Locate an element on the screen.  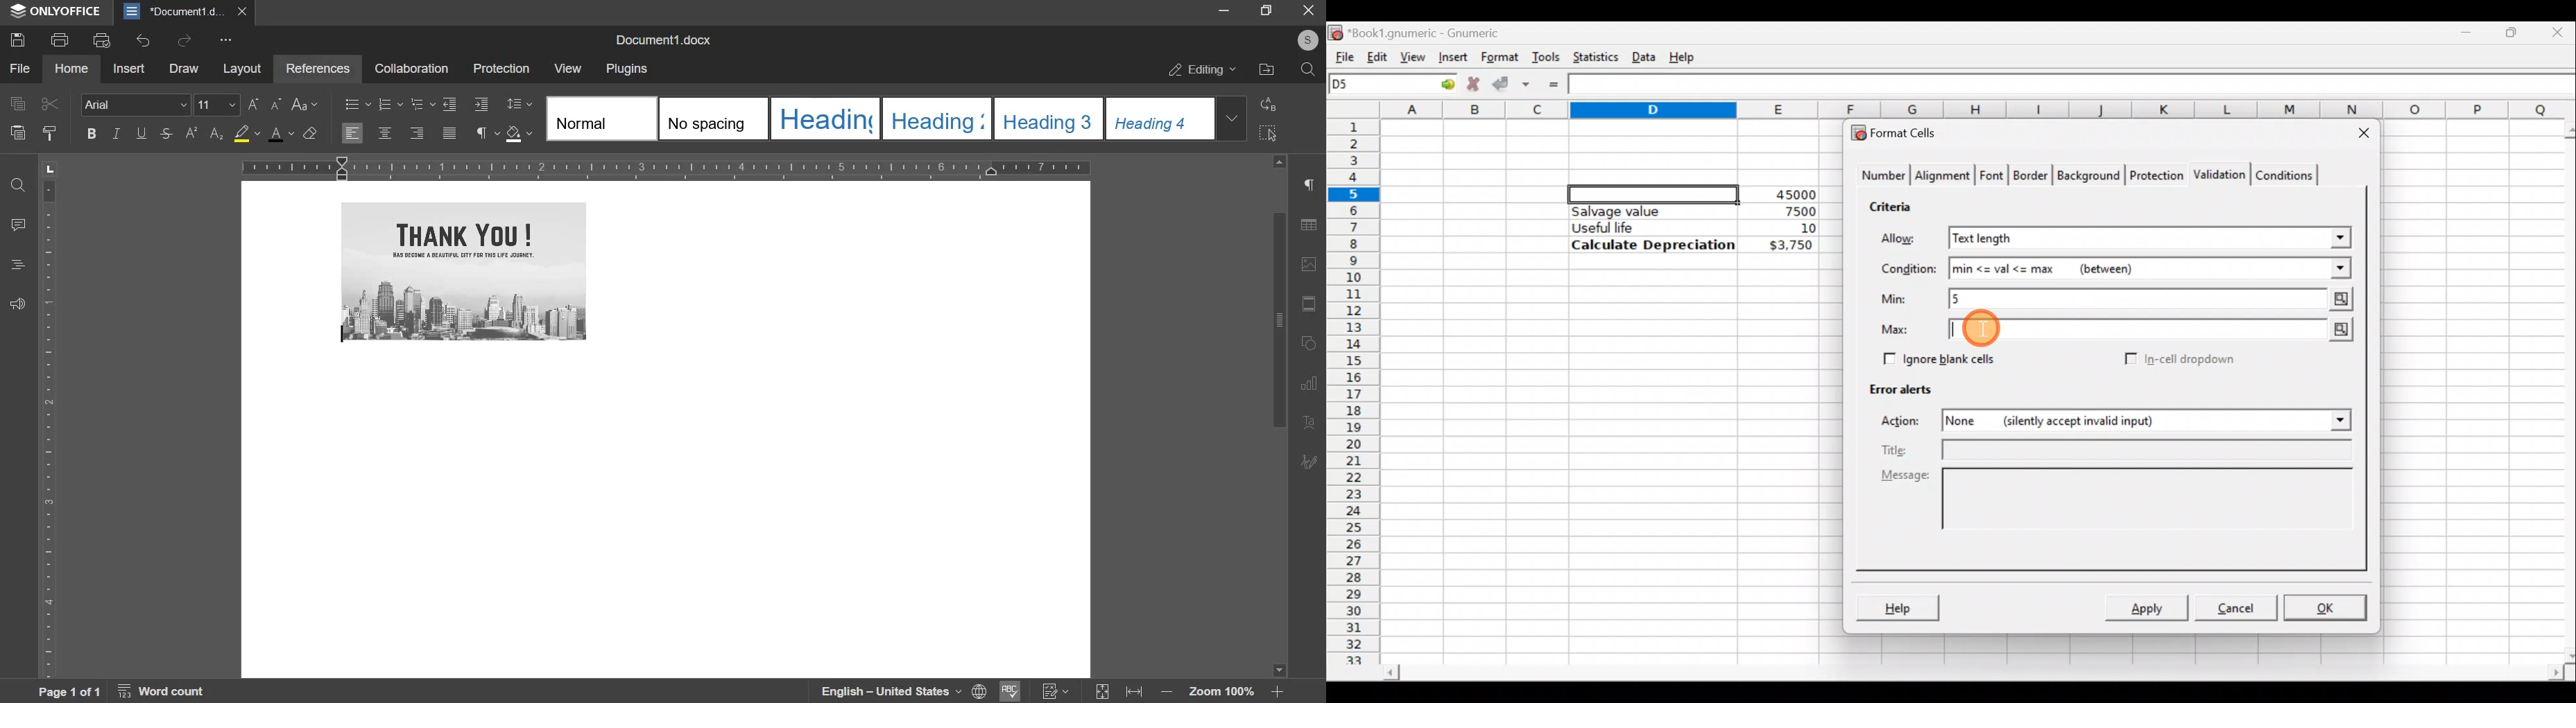
insert is located at coordinates (130, 67).